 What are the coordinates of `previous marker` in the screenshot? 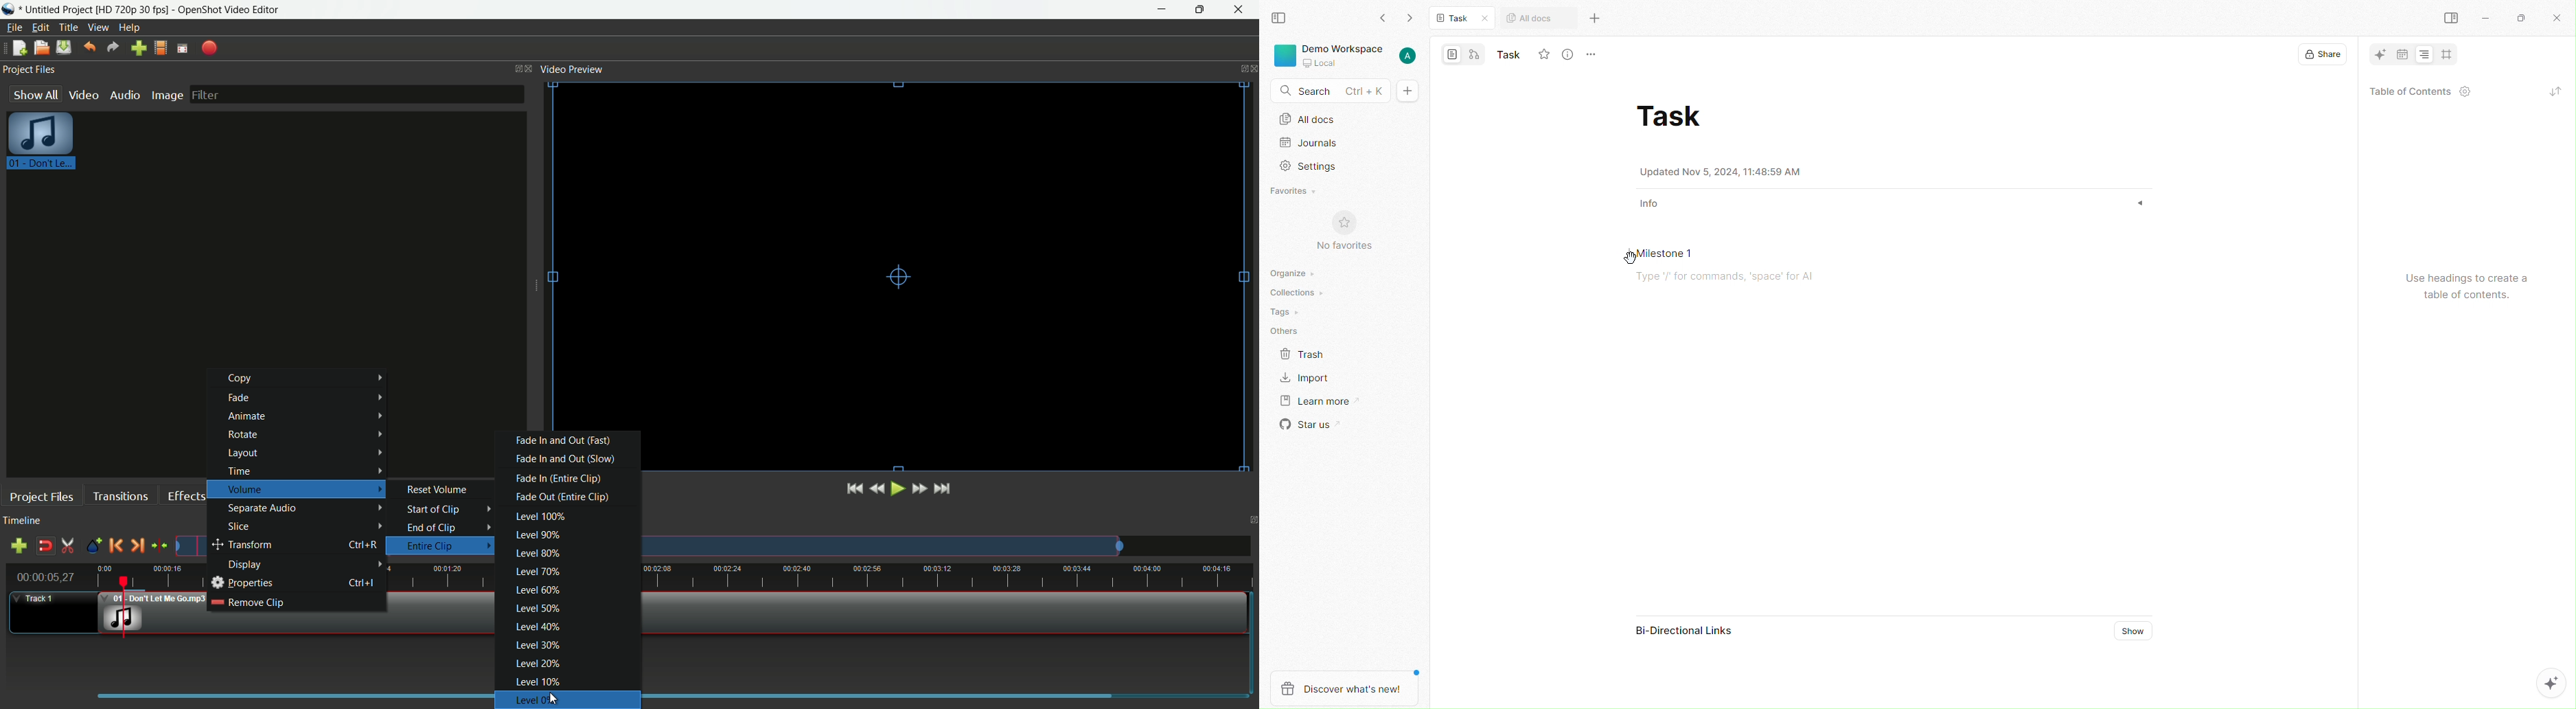 It's located at (117, 546).